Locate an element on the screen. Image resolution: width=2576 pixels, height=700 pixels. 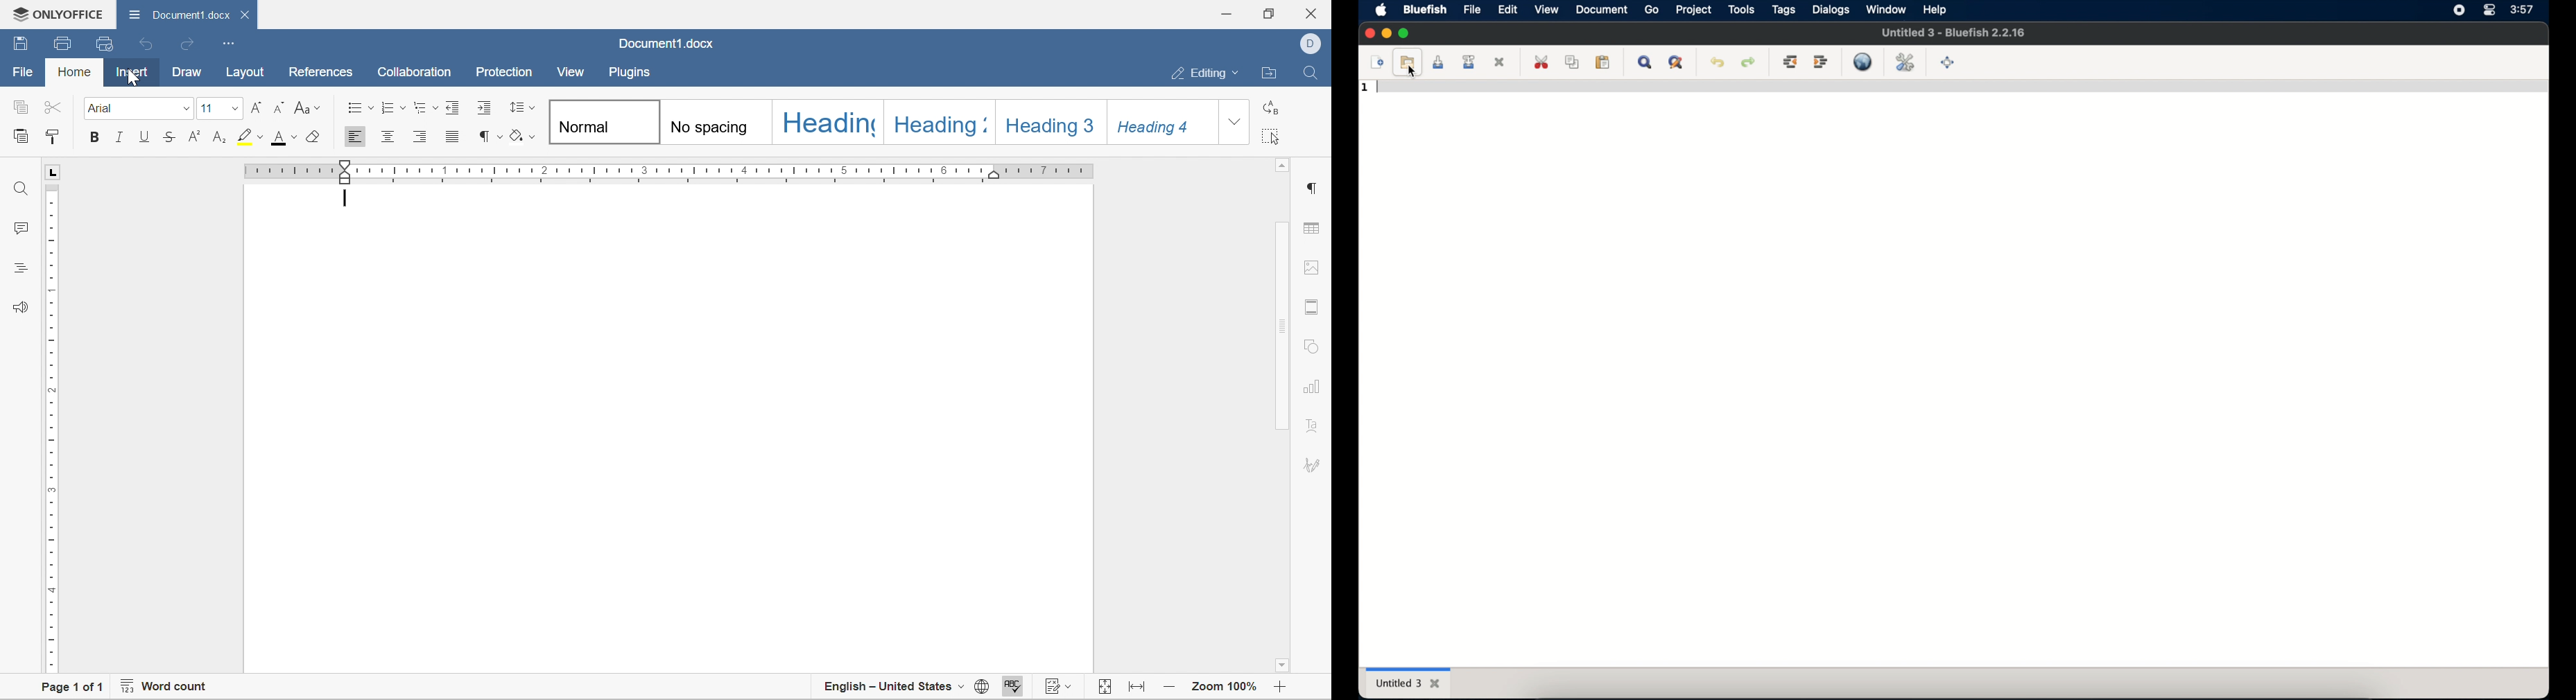
Scroll up is located at coordinates (1283, 168).